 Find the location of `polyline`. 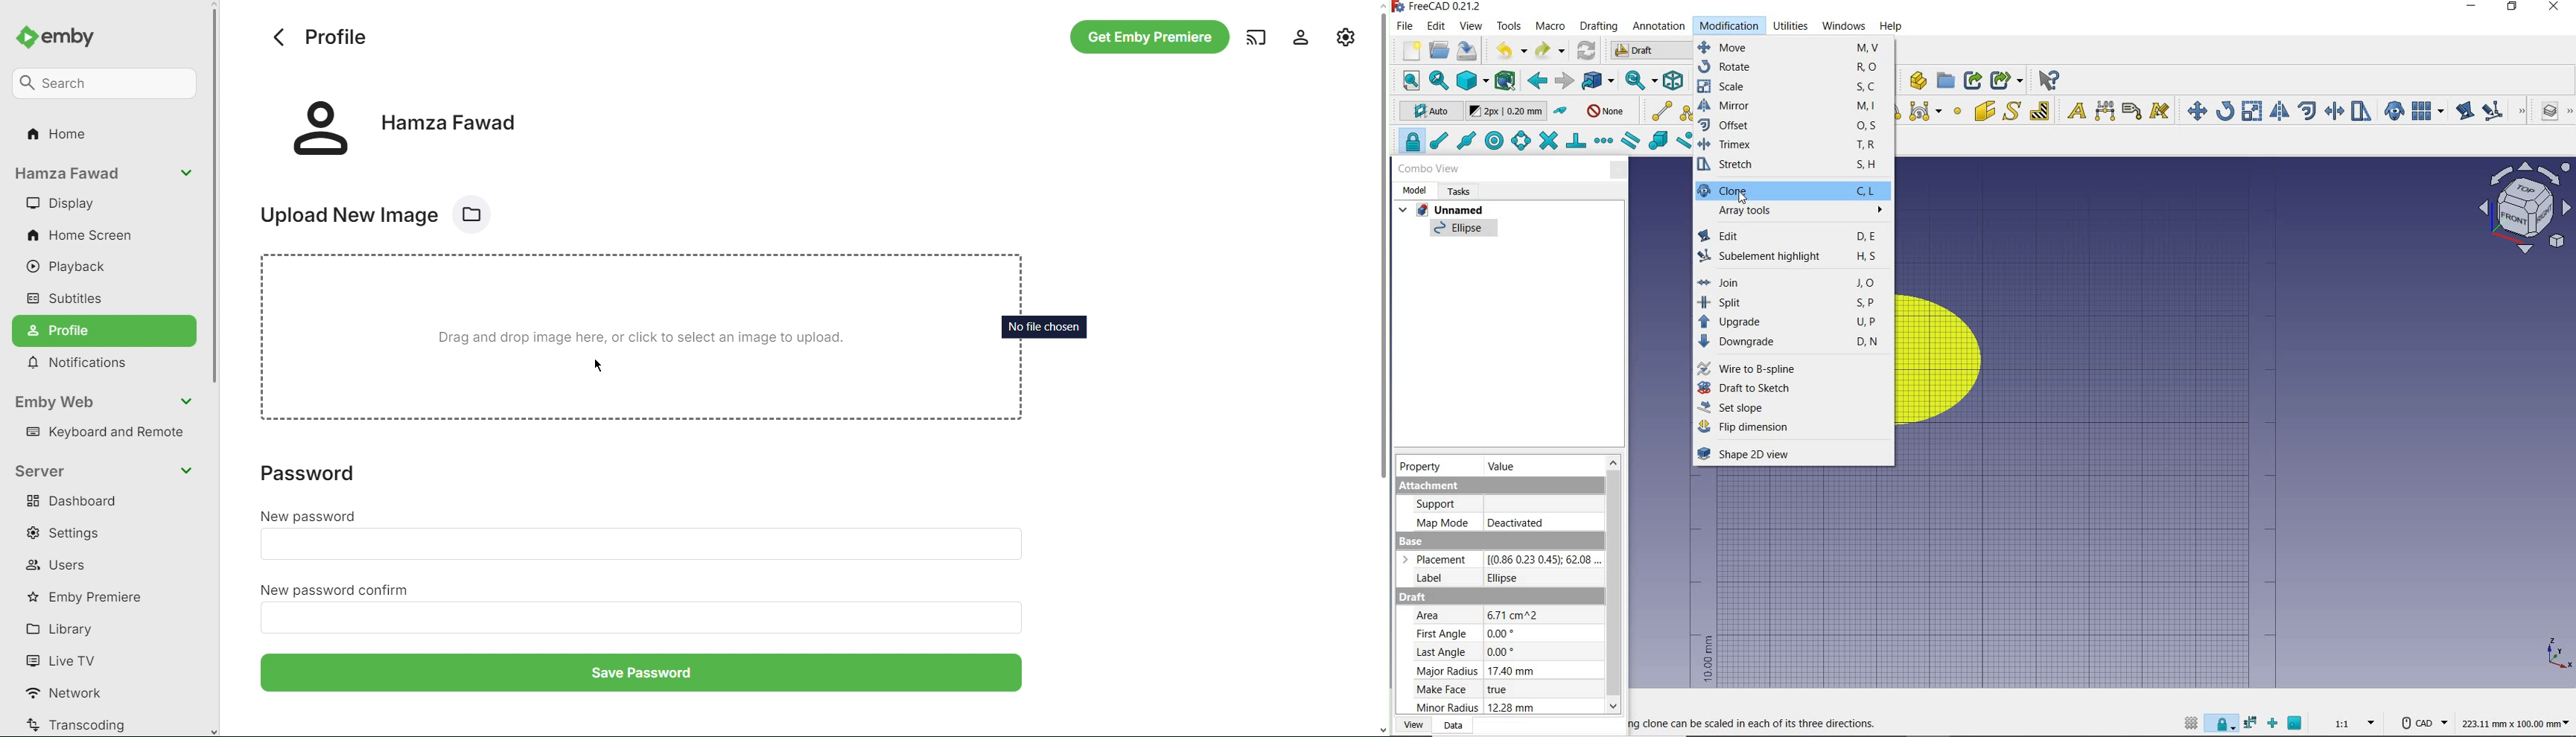

polyline is located at coordinates (1688, 111).